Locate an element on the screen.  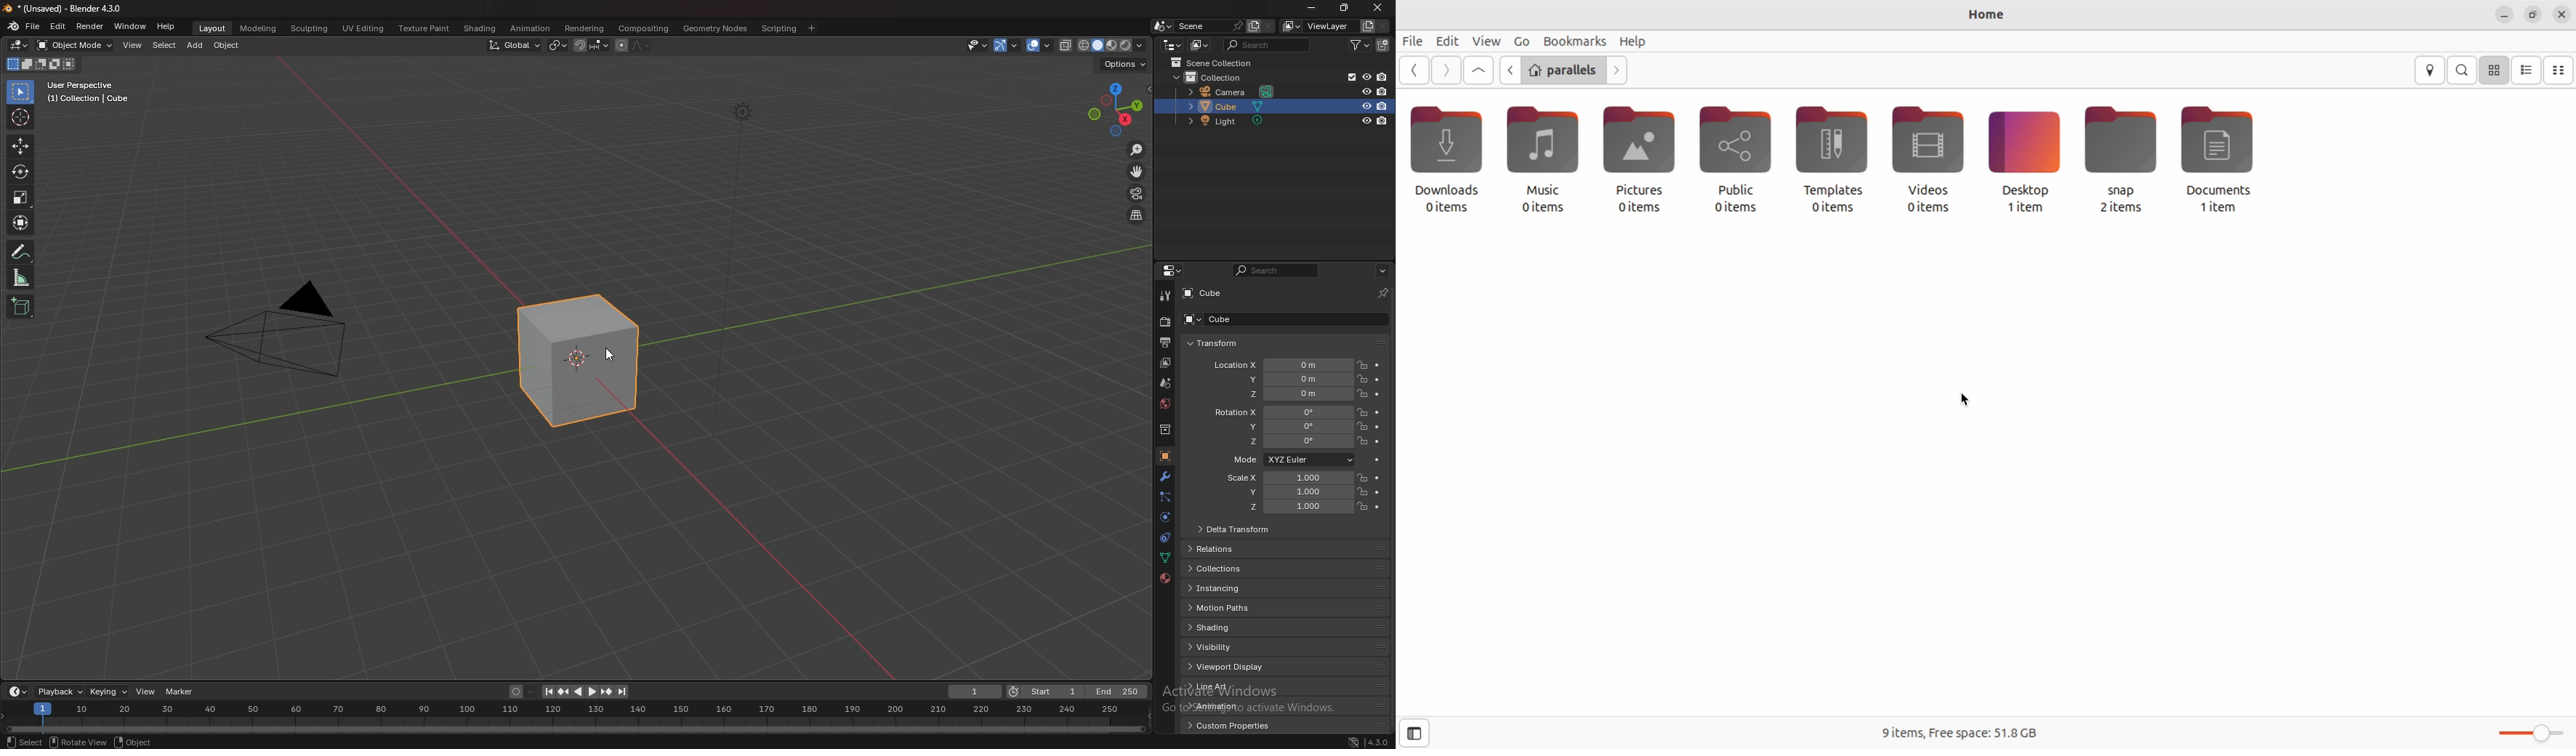
custom properties is located at coordinates (1236, 725).